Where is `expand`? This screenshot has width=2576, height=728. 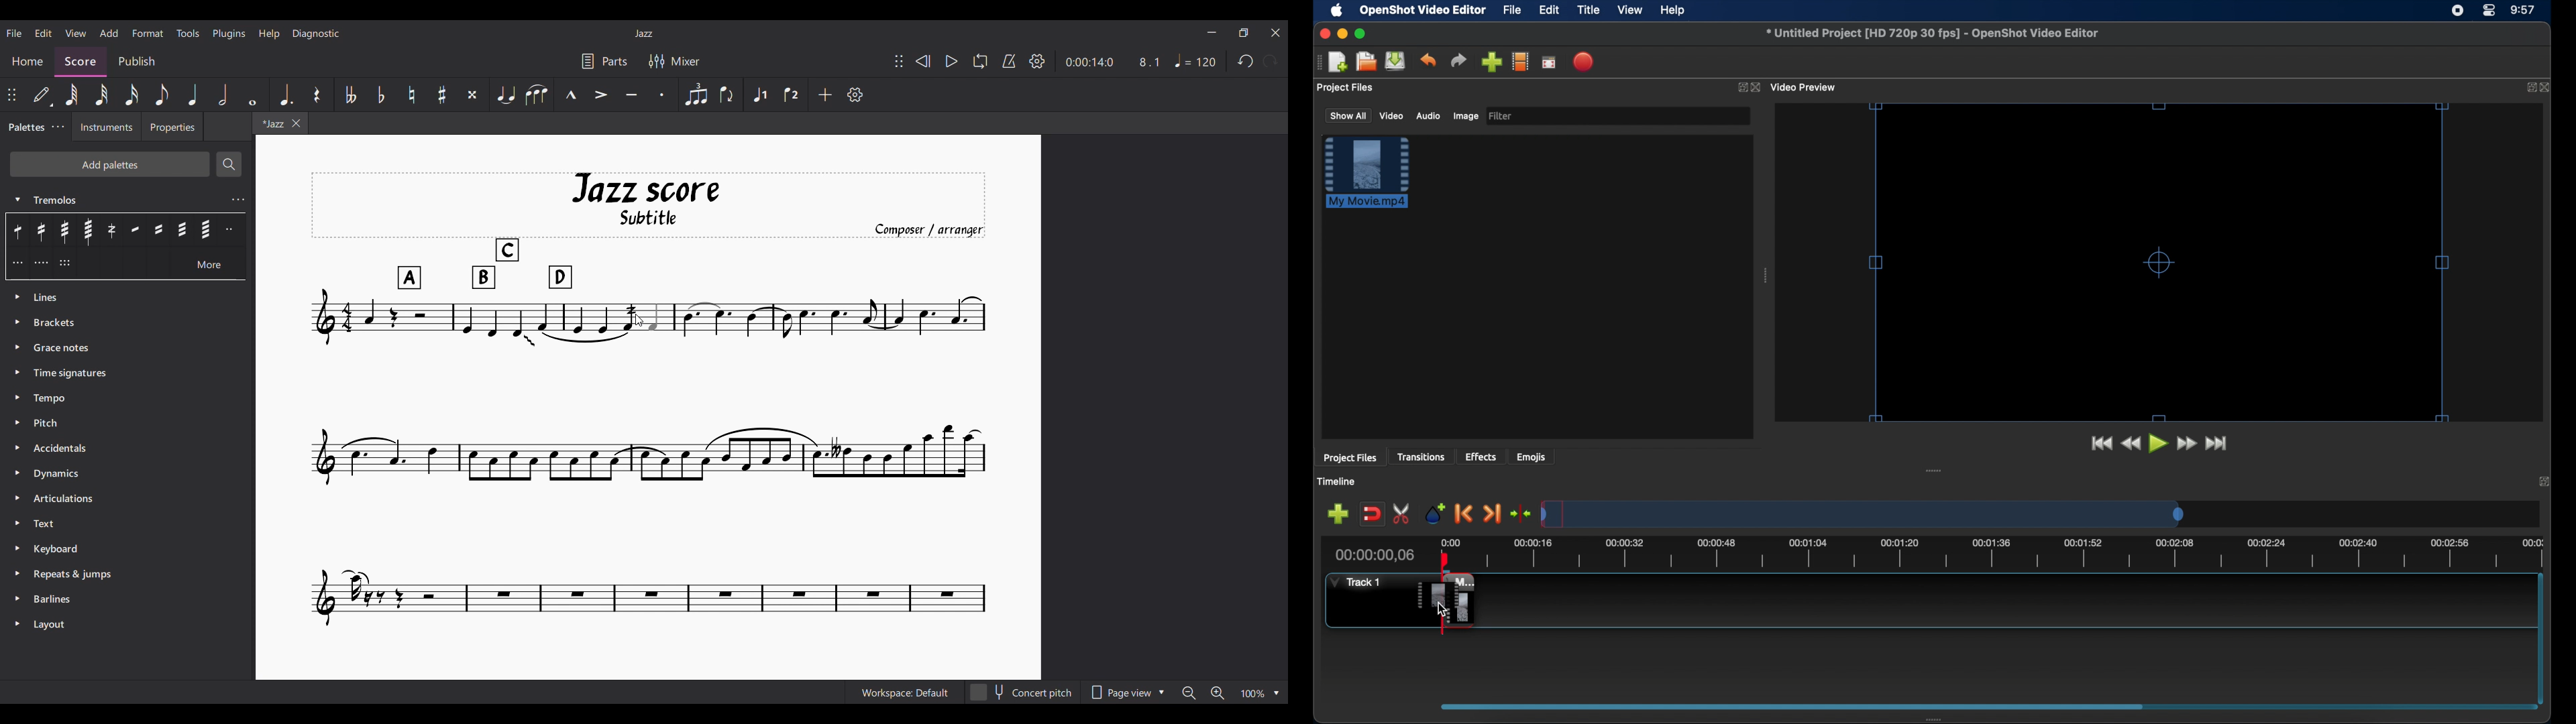
expand is located at coordinates (2527, 88).